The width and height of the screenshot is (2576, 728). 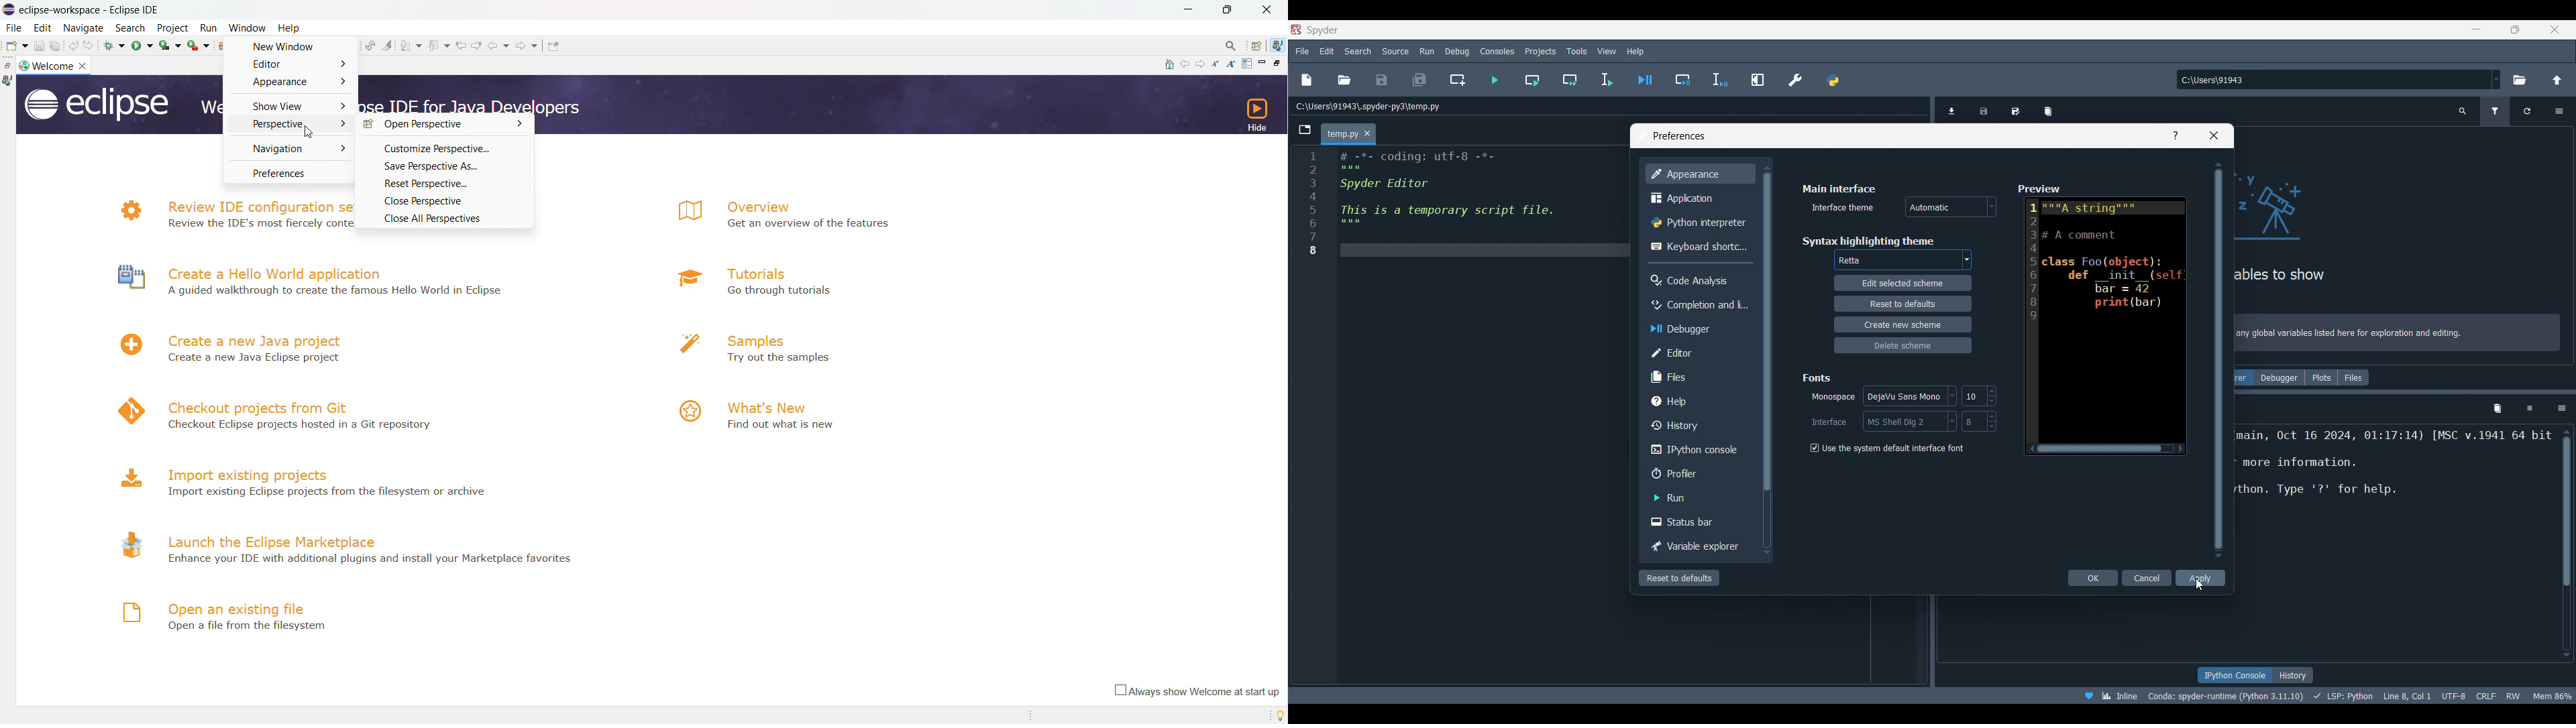 I want to click on Minimize, so click(x=2481, y=32).